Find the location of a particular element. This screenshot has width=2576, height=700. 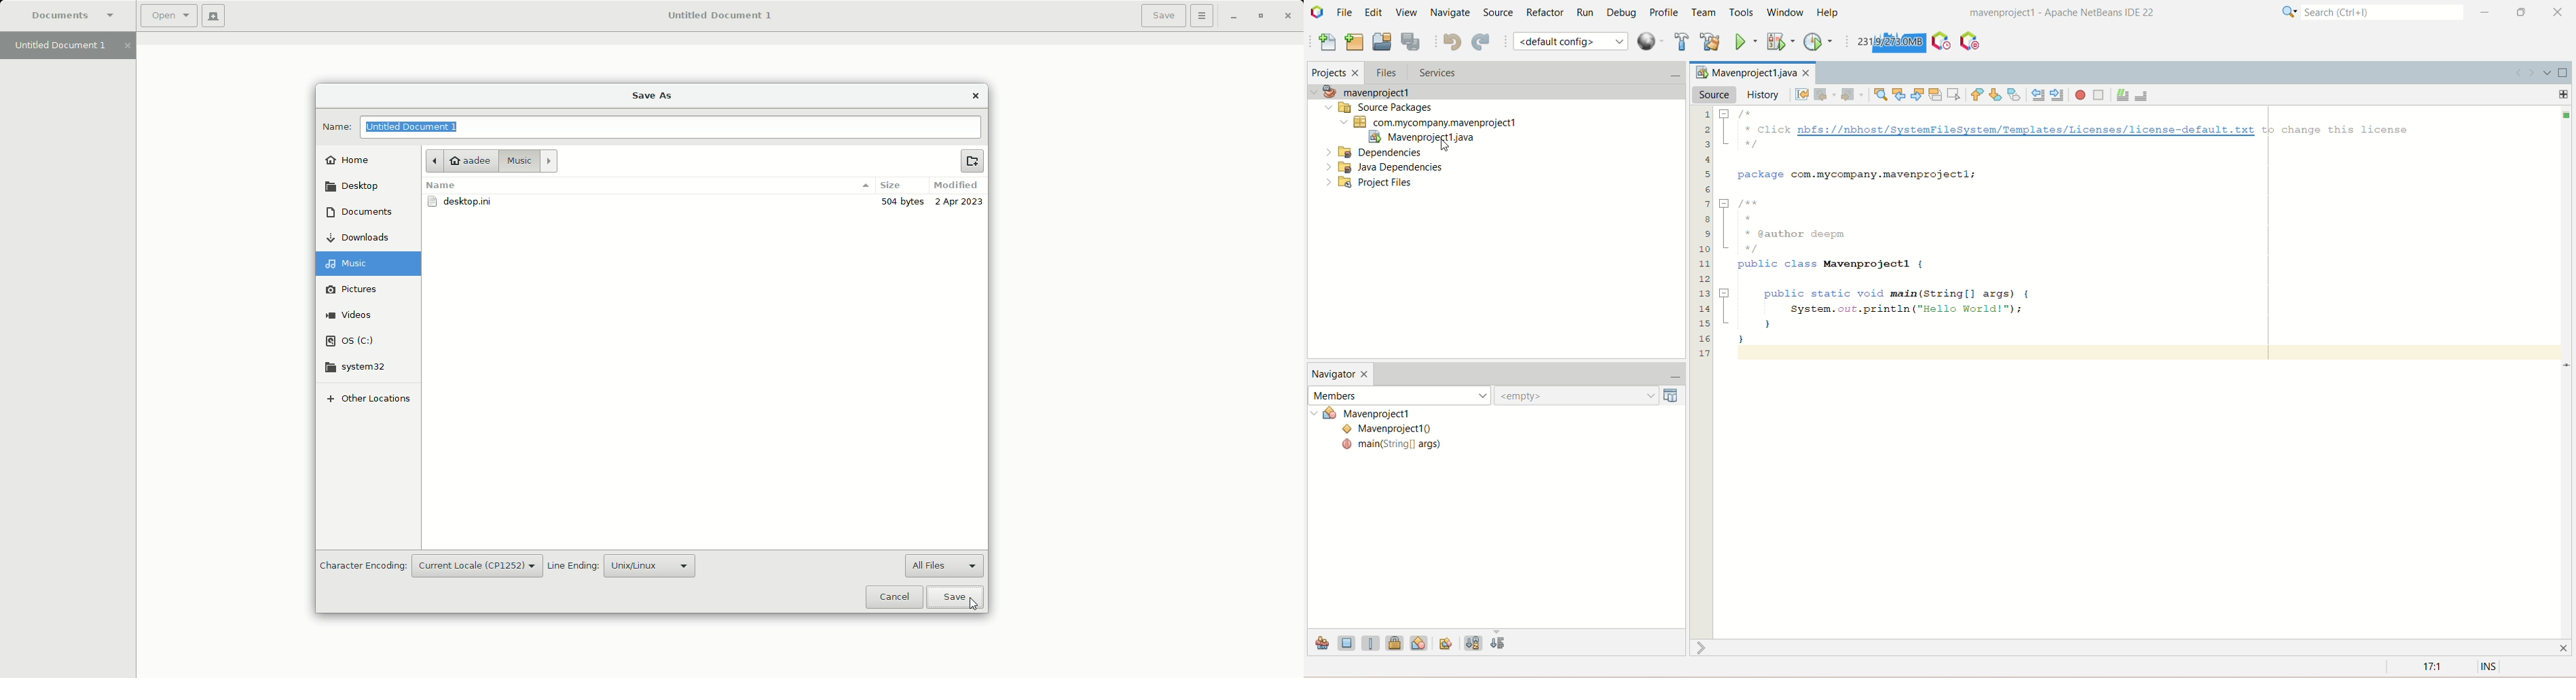

Untitled Document 1 is located at coordinates (72, 47).